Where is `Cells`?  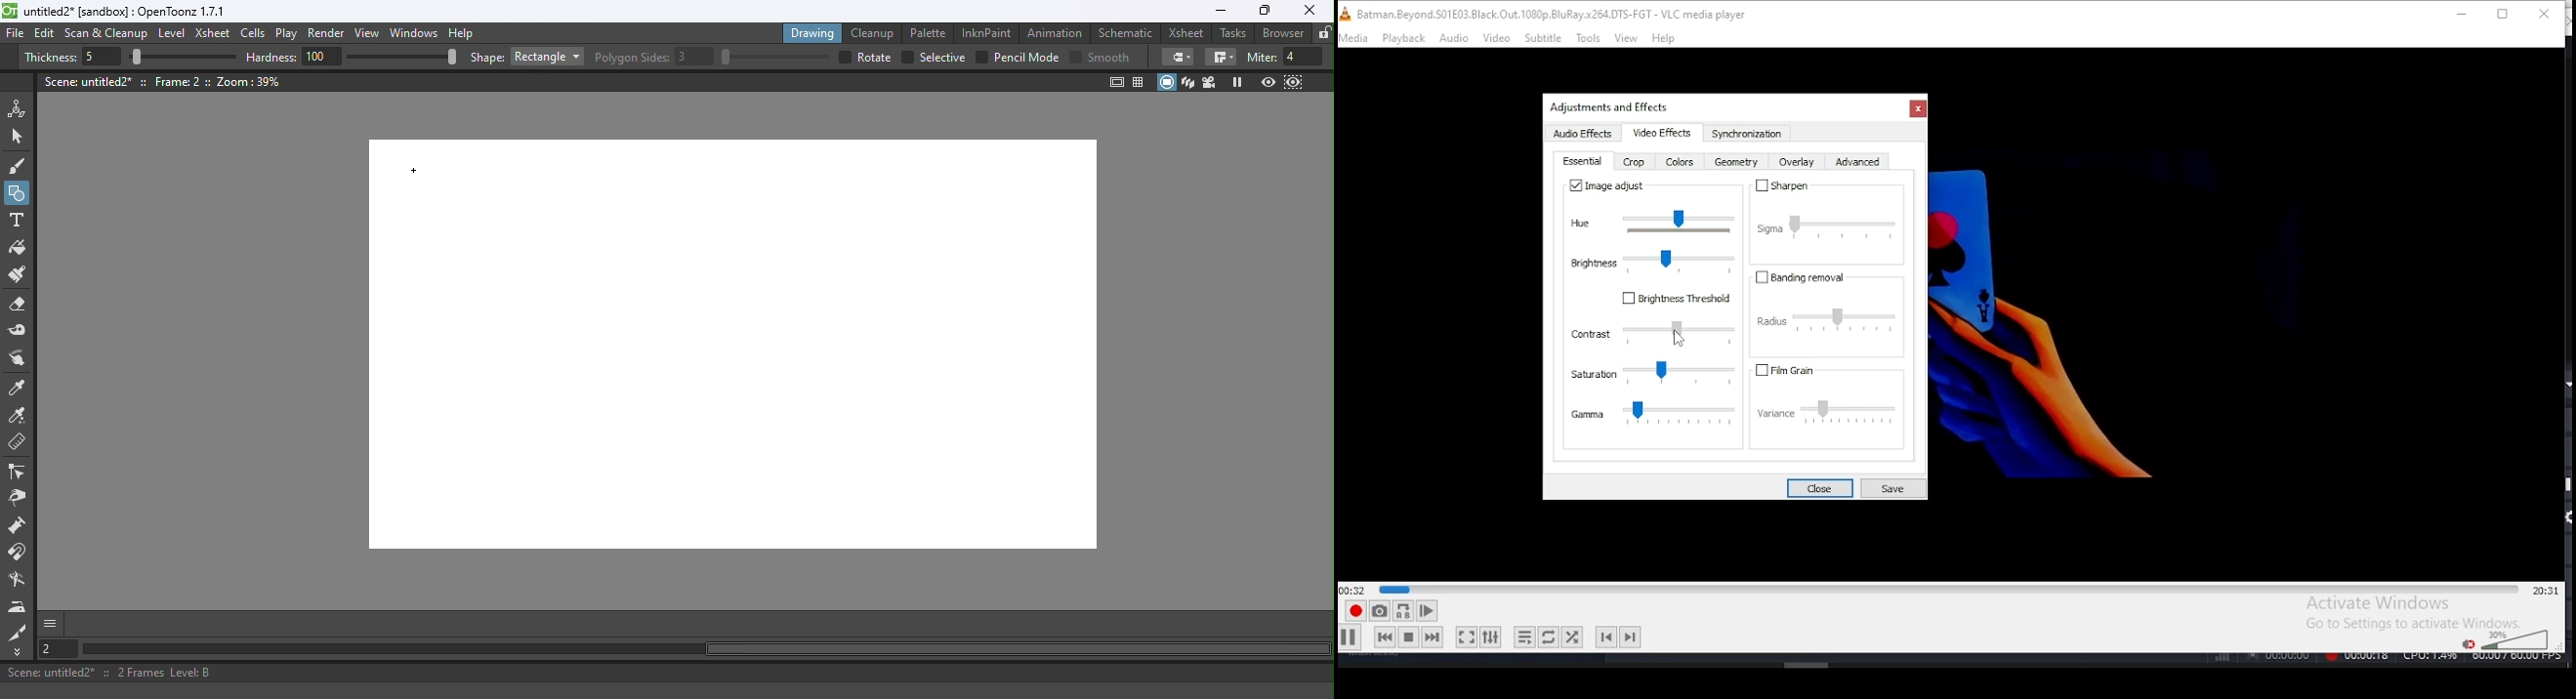 Cells is located at coordinates (256, 34).